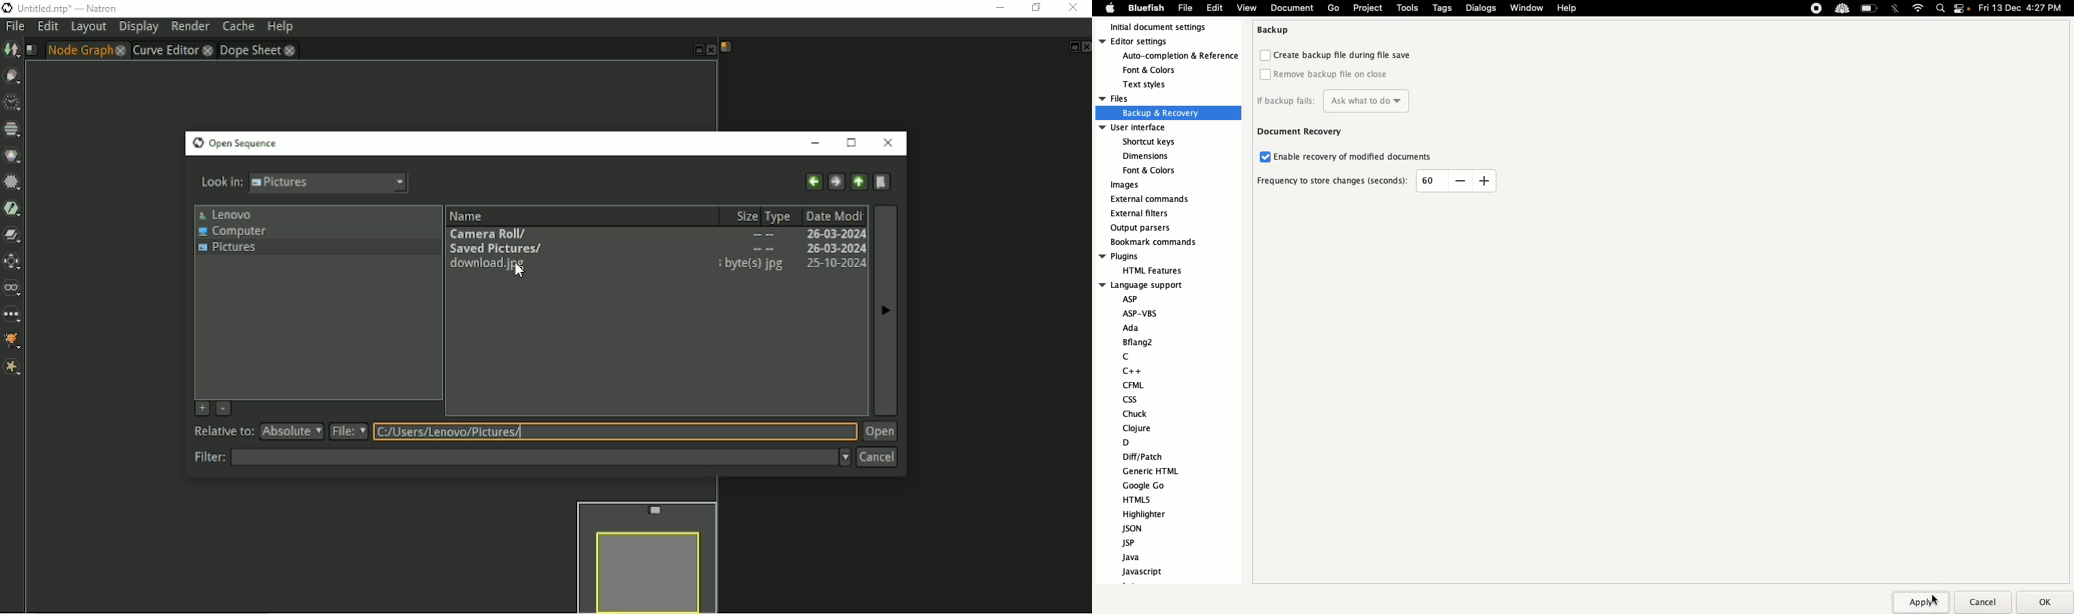 Image resolution: width=2100 pixels, height=616 pixels. I want to click on Enable recovery of modified documents, so click(1361, 157).